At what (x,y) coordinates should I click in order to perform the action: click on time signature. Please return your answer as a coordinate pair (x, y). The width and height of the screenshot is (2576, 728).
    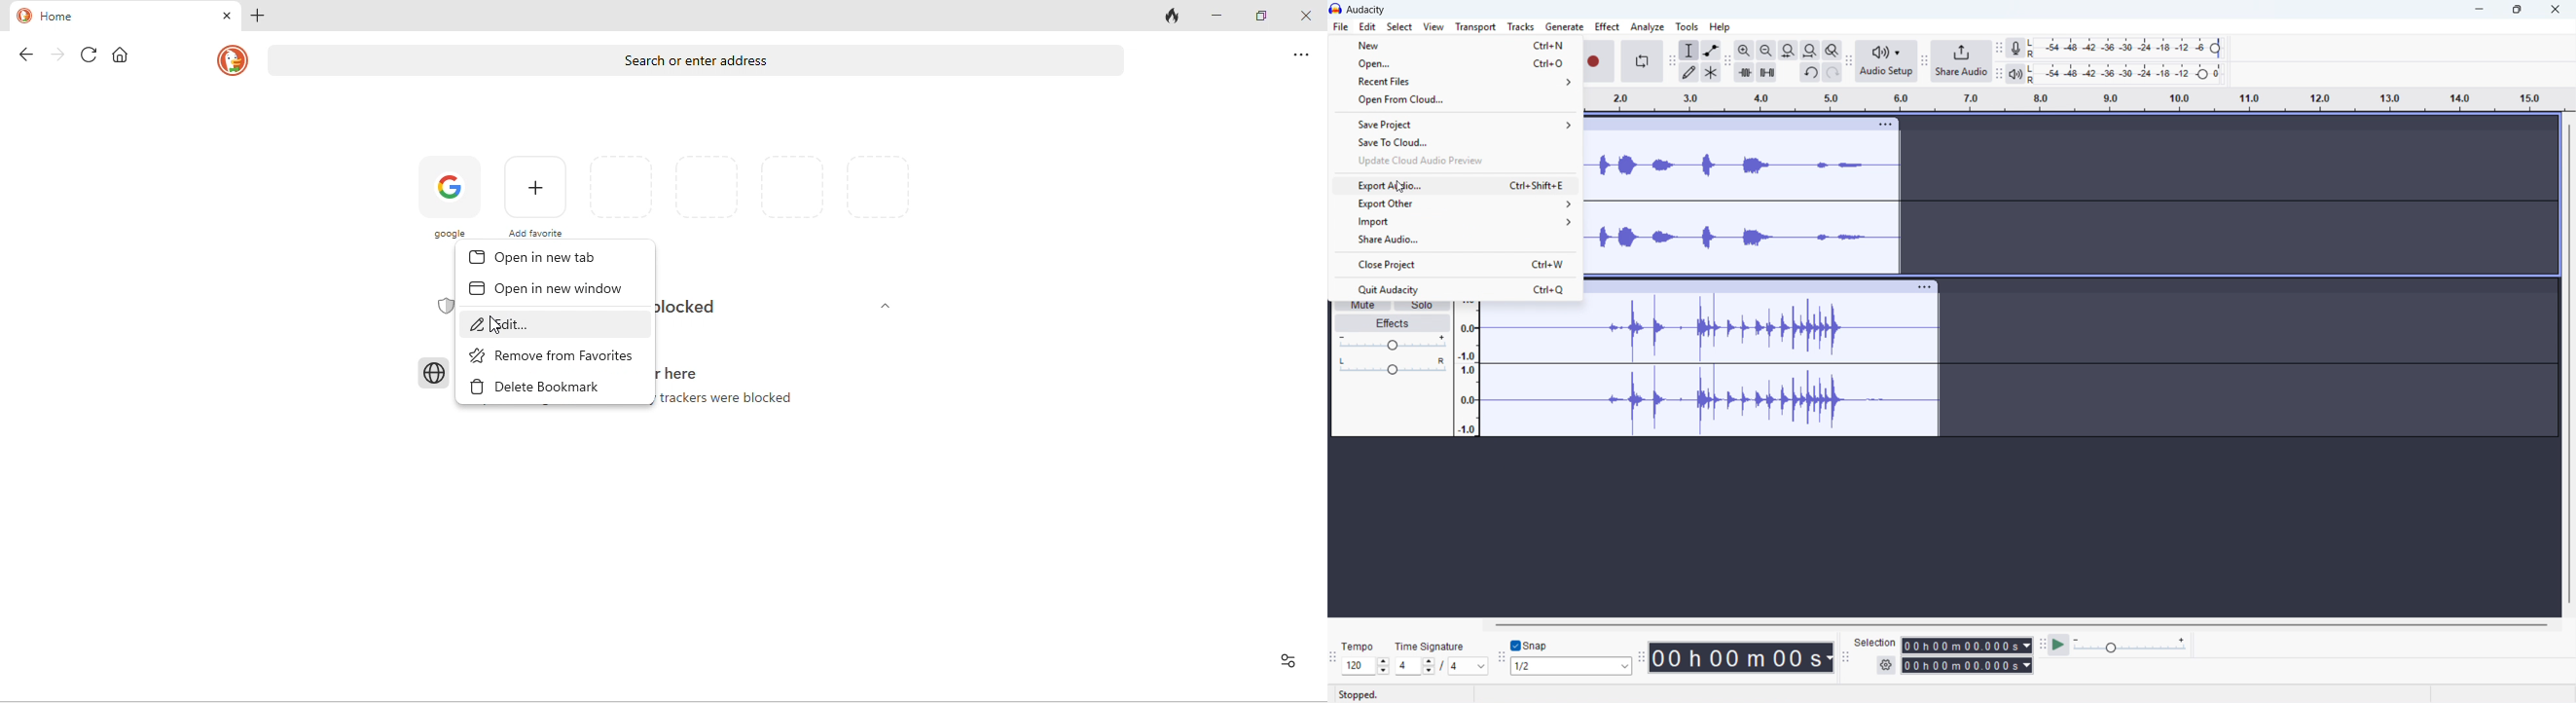
    Looking at the image, I should click on (1432, 646).